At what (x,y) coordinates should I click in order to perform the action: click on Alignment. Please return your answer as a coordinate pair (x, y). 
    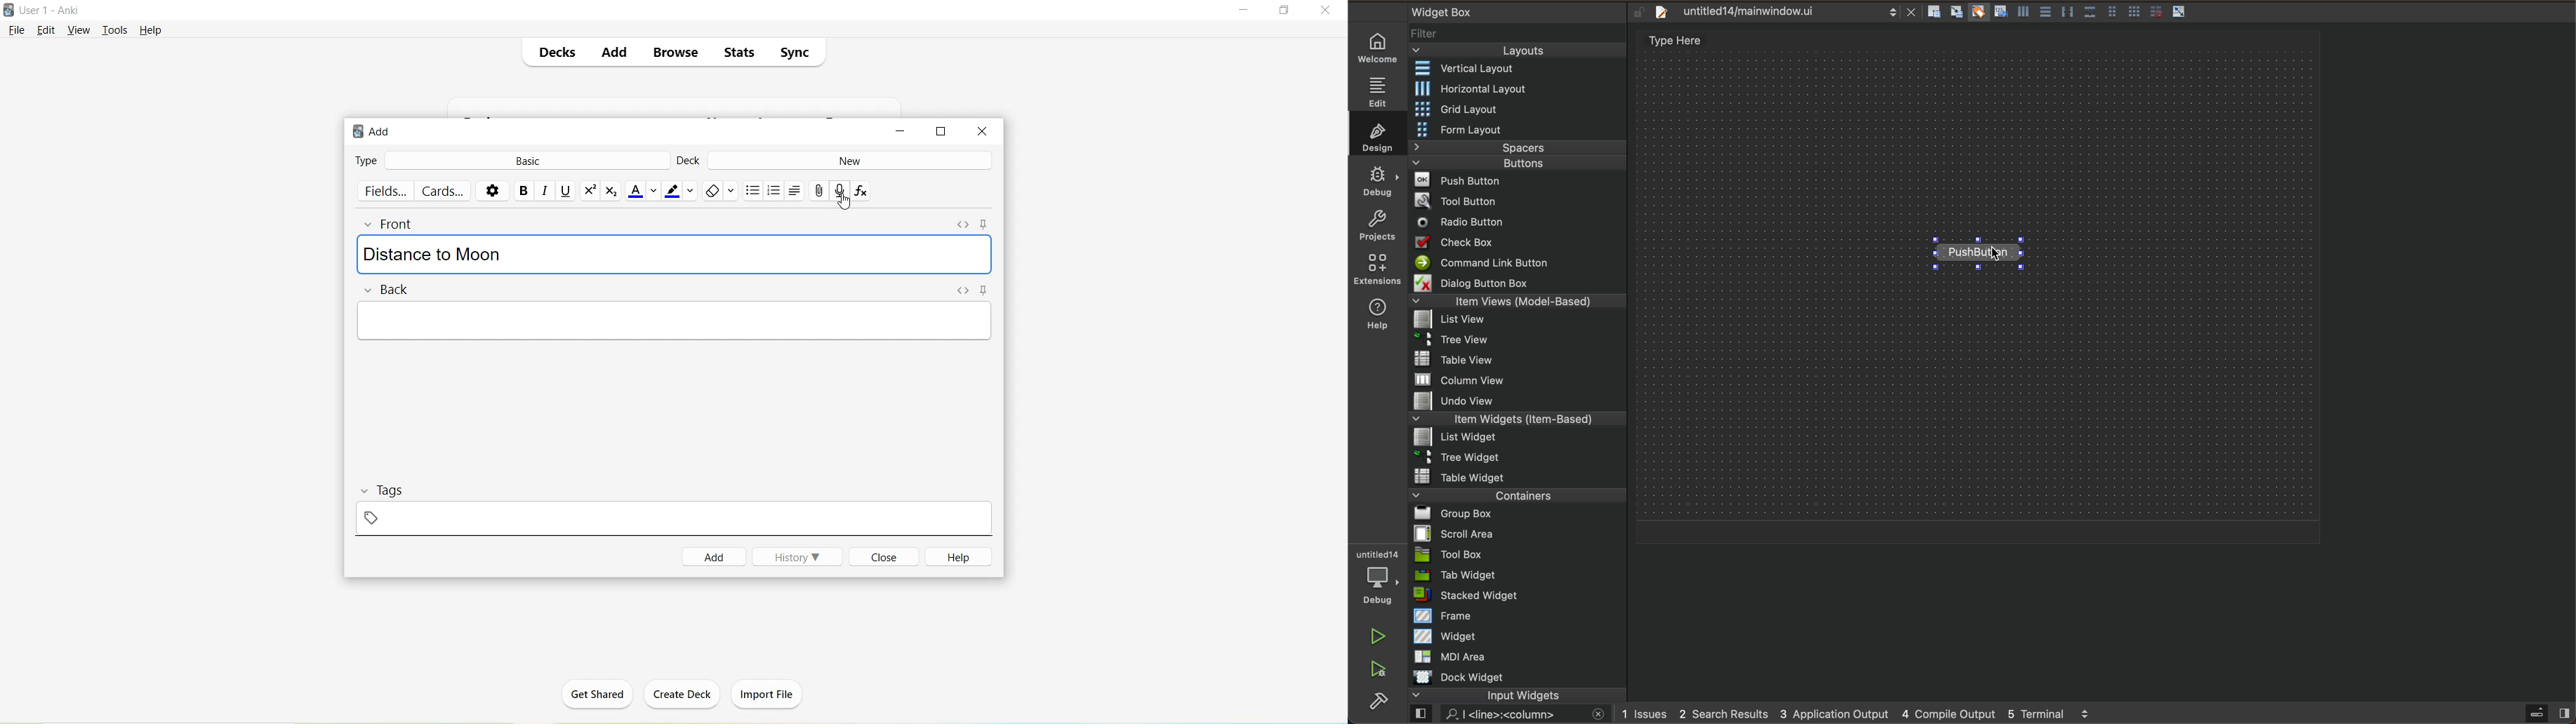
    Looking at the image, I should click on (796, 191).